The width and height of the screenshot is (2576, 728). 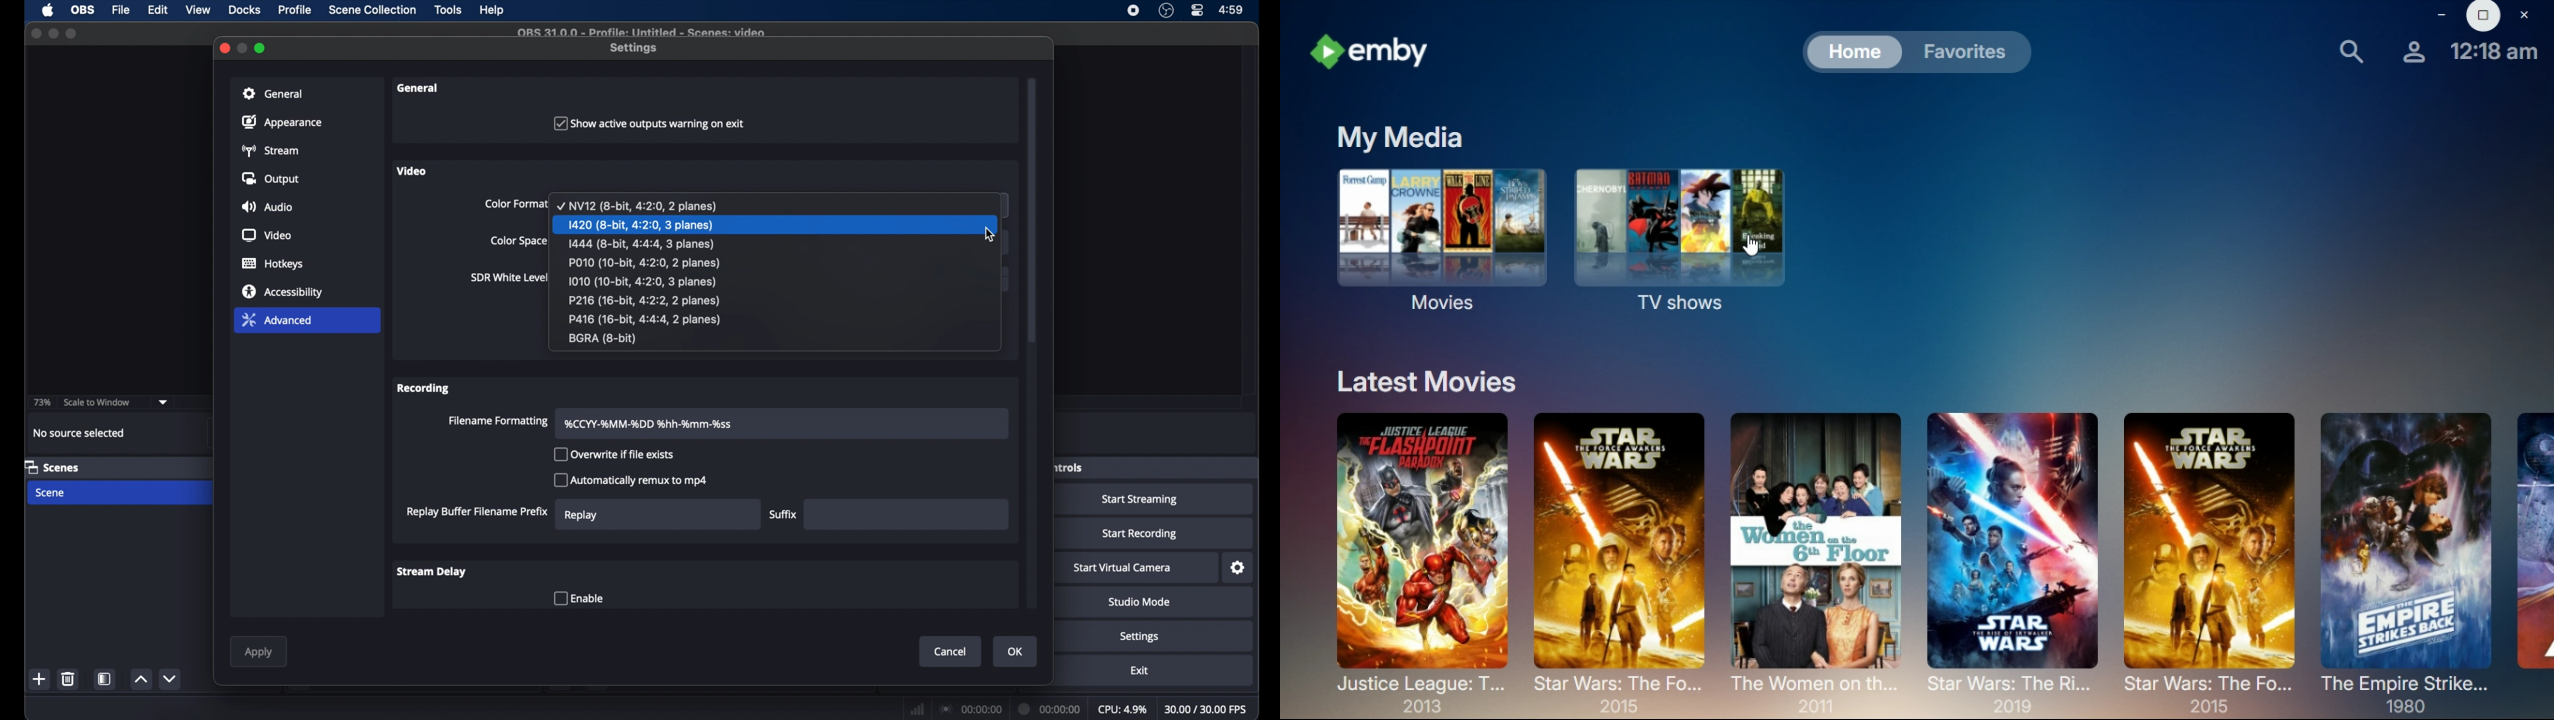 What do you see at coordinates (267, 235) in the screenshot?
I see `video` at bounding box center [267, 235].